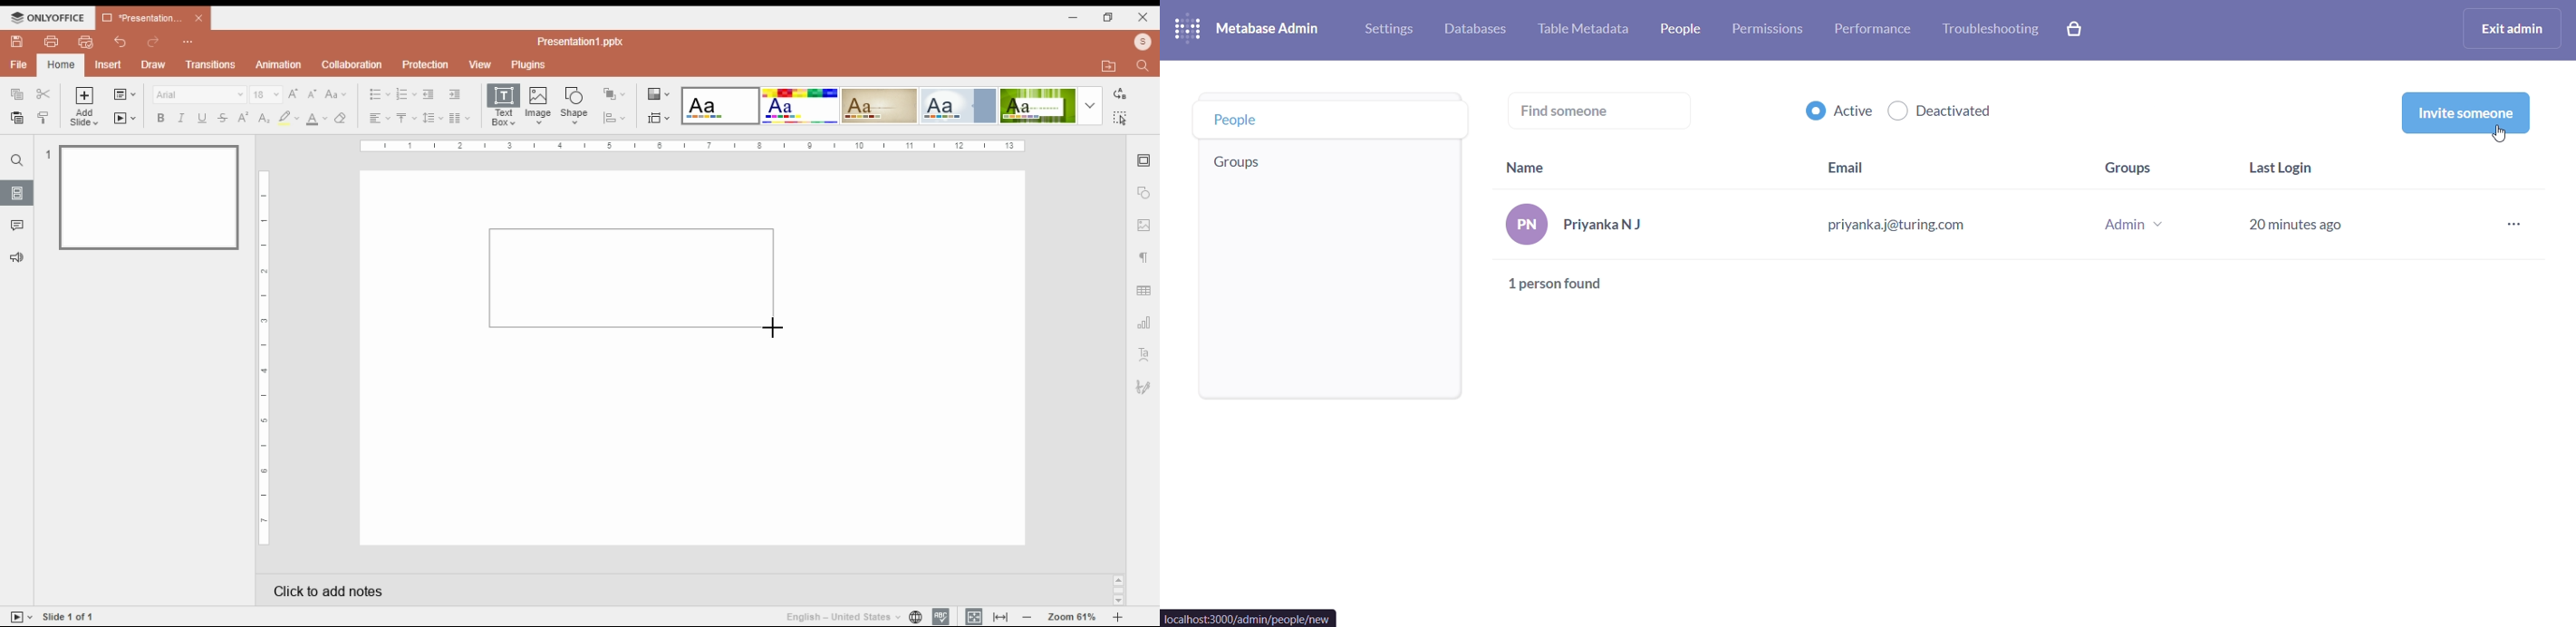  What do you see at coordinates (800, 106) in the screenshot?
I see `color theme` at bounding box center [800, 106].